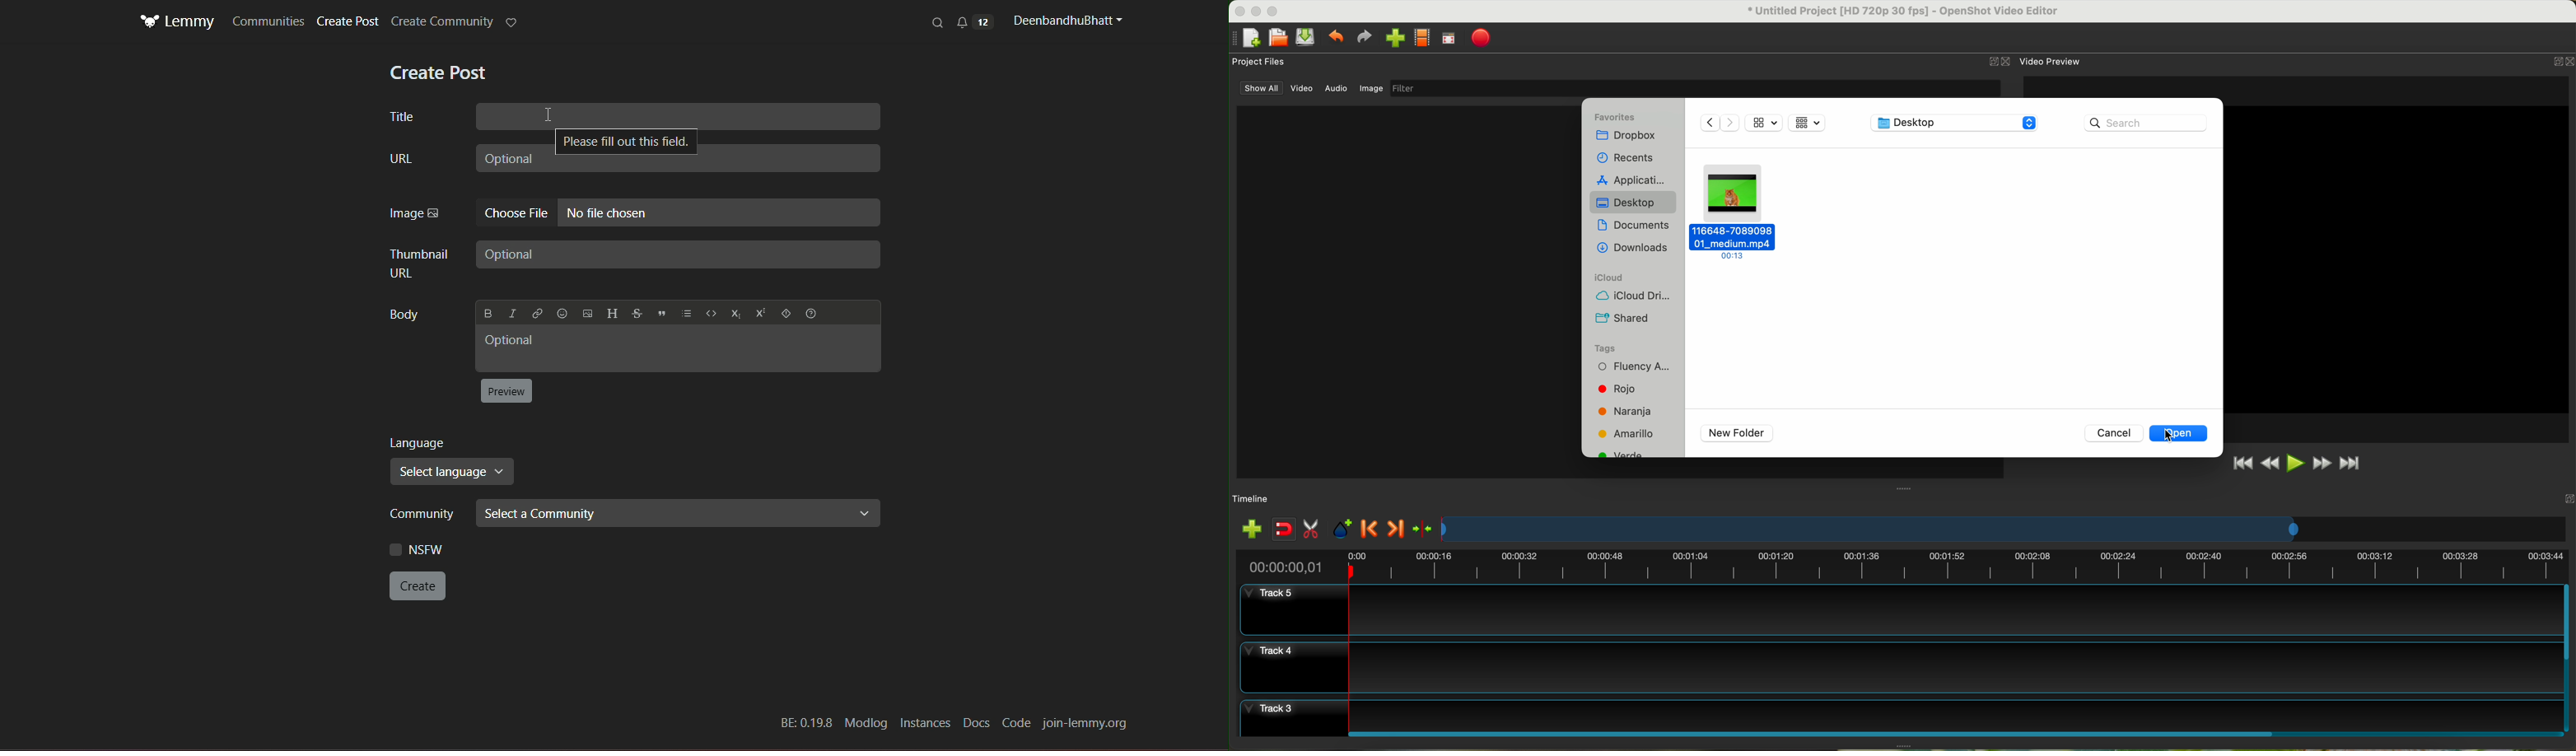  Describe the element at coordinates (488, 313) in the screenshot. I see `Bold` at that location.